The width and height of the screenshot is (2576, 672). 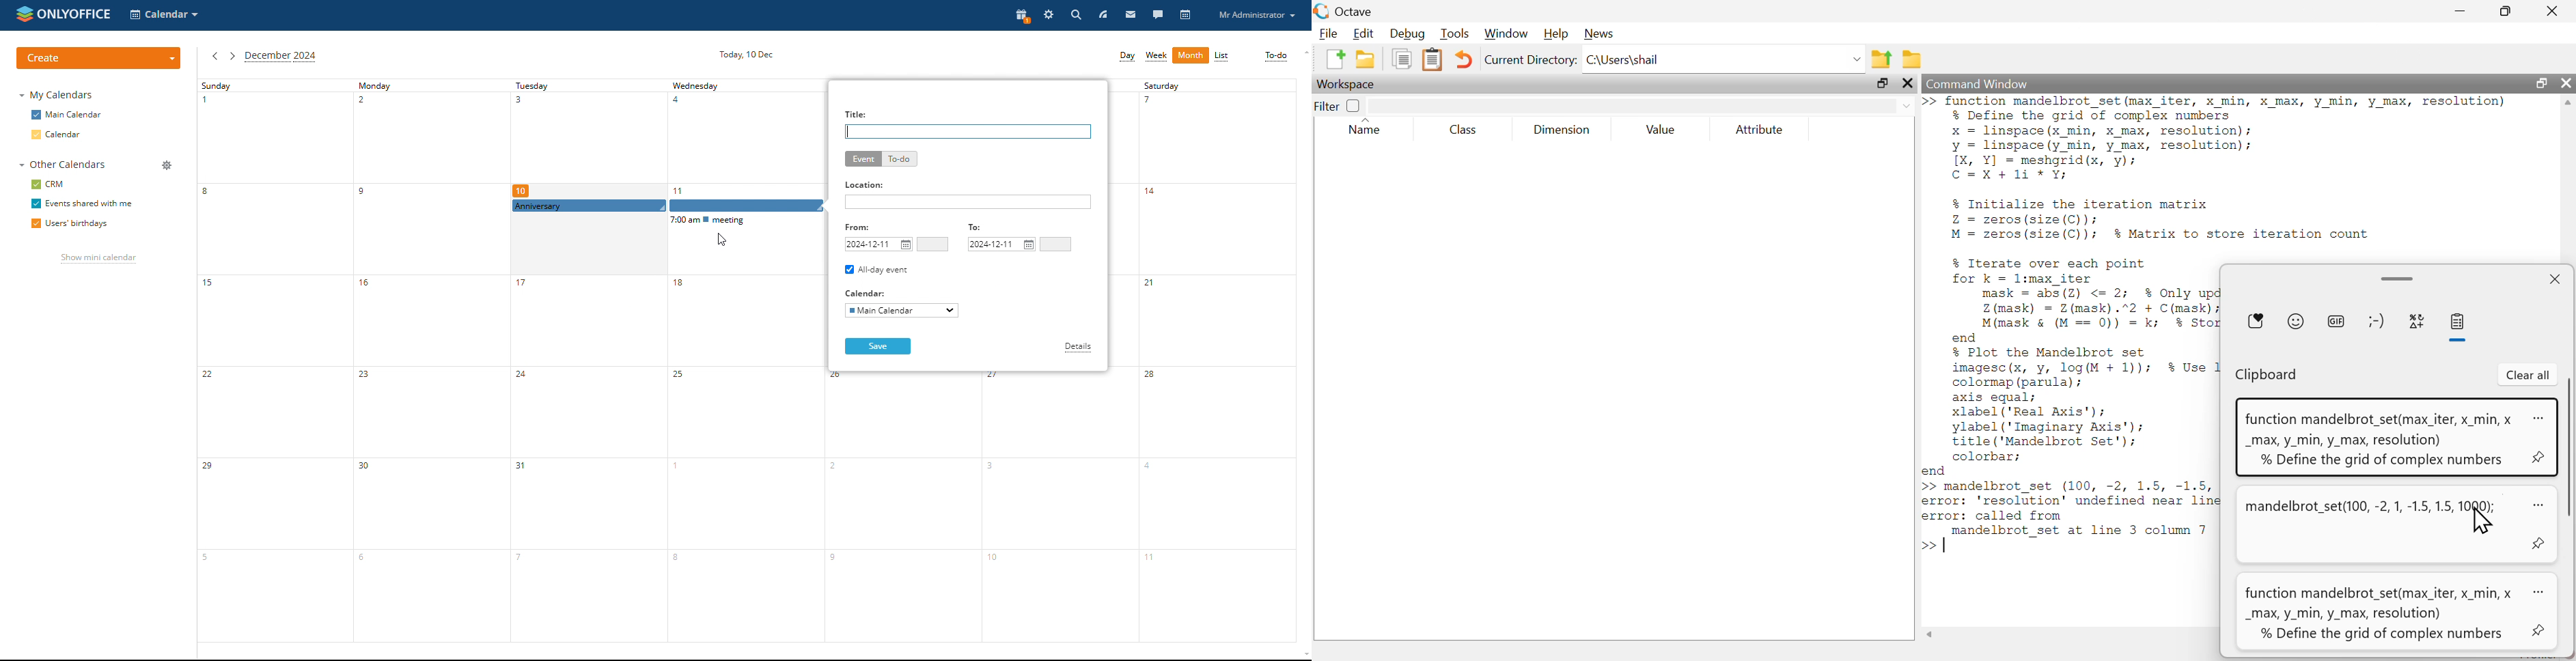 What do you see at coordinates (62, 165) in the screenshot?
I see `other calendars` at bounding box center [62, 165].